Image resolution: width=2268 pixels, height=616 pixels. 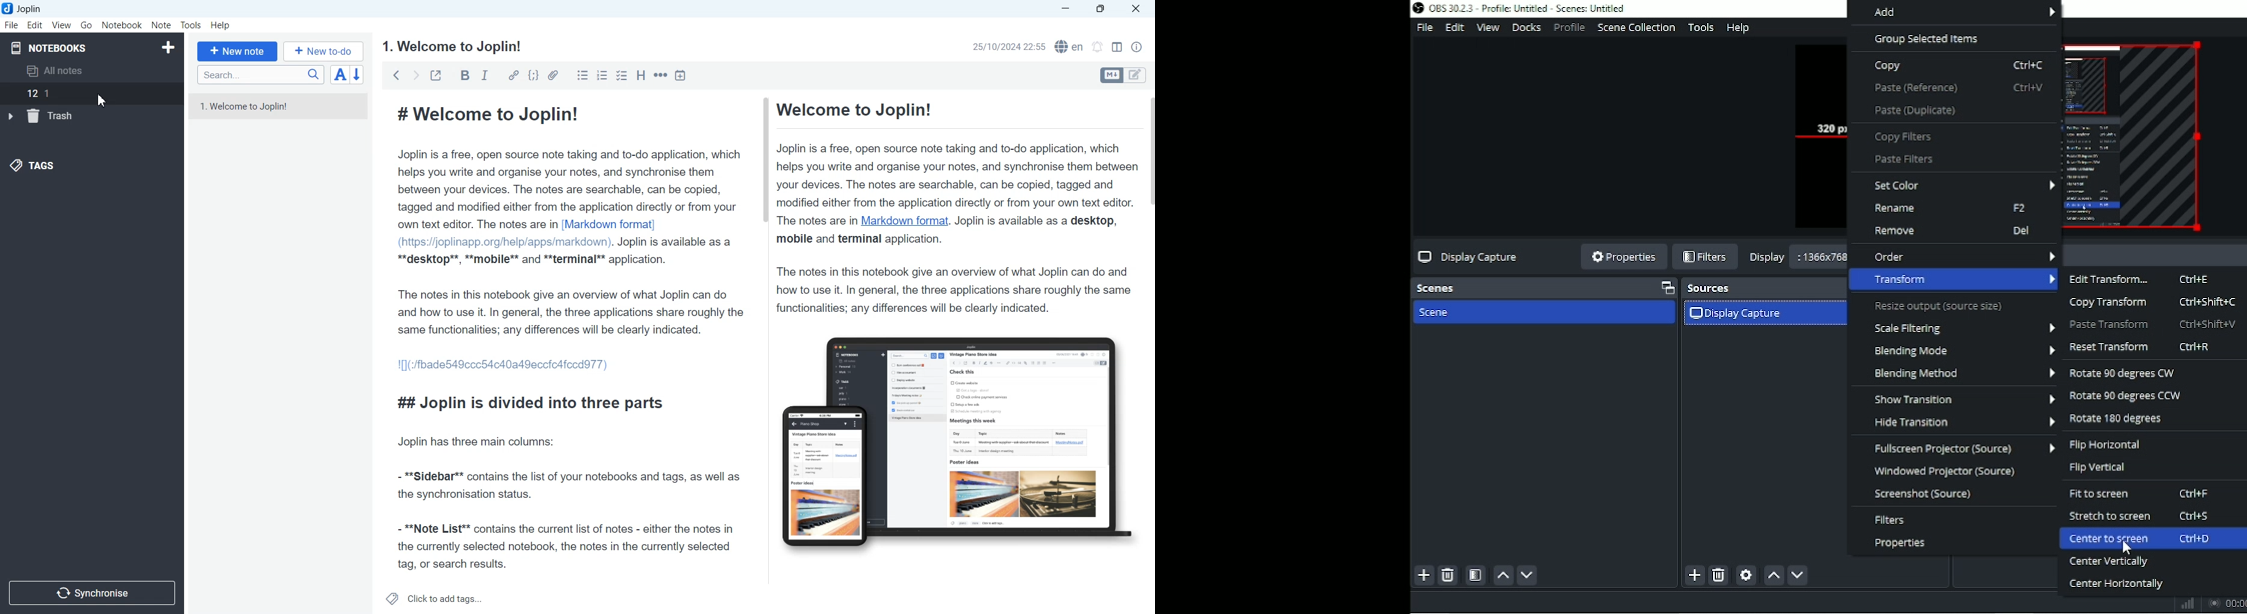 What do you see at coordinates (1956, 65) in the screenshot?
I see `Copy` at bounding box center [1956, 65].